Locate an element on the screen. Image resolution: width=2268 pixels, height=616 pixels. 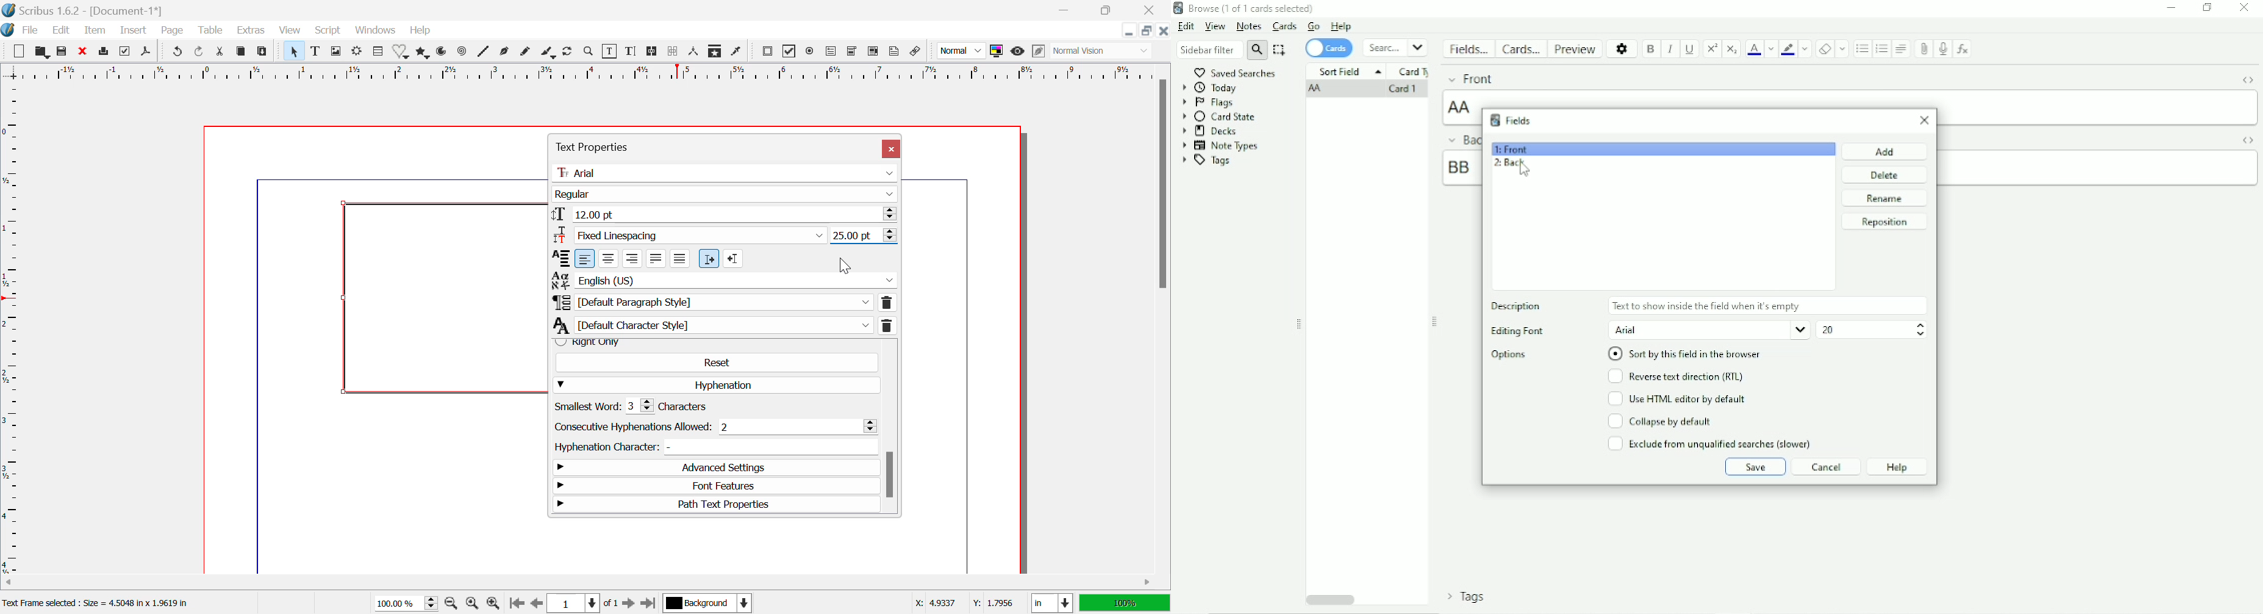
Copy is located at coordinates (242, 51).